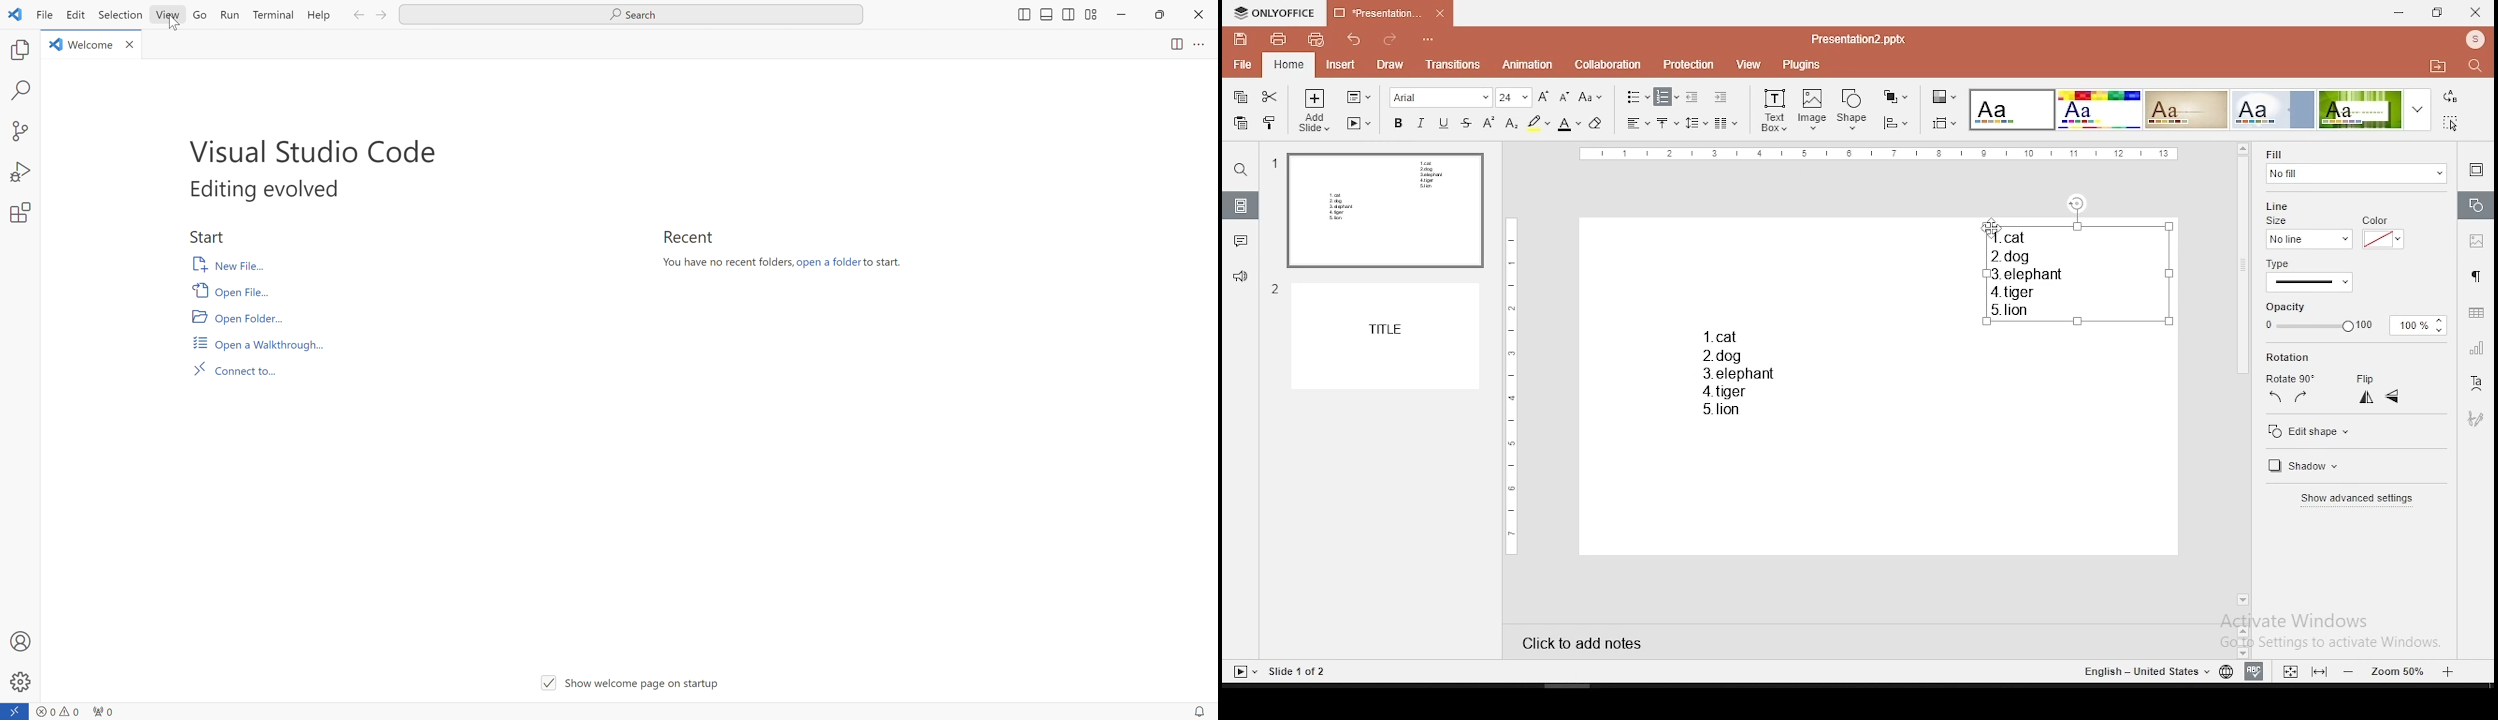  I want to click on Presentation2.pptx, so click(1865, 39).